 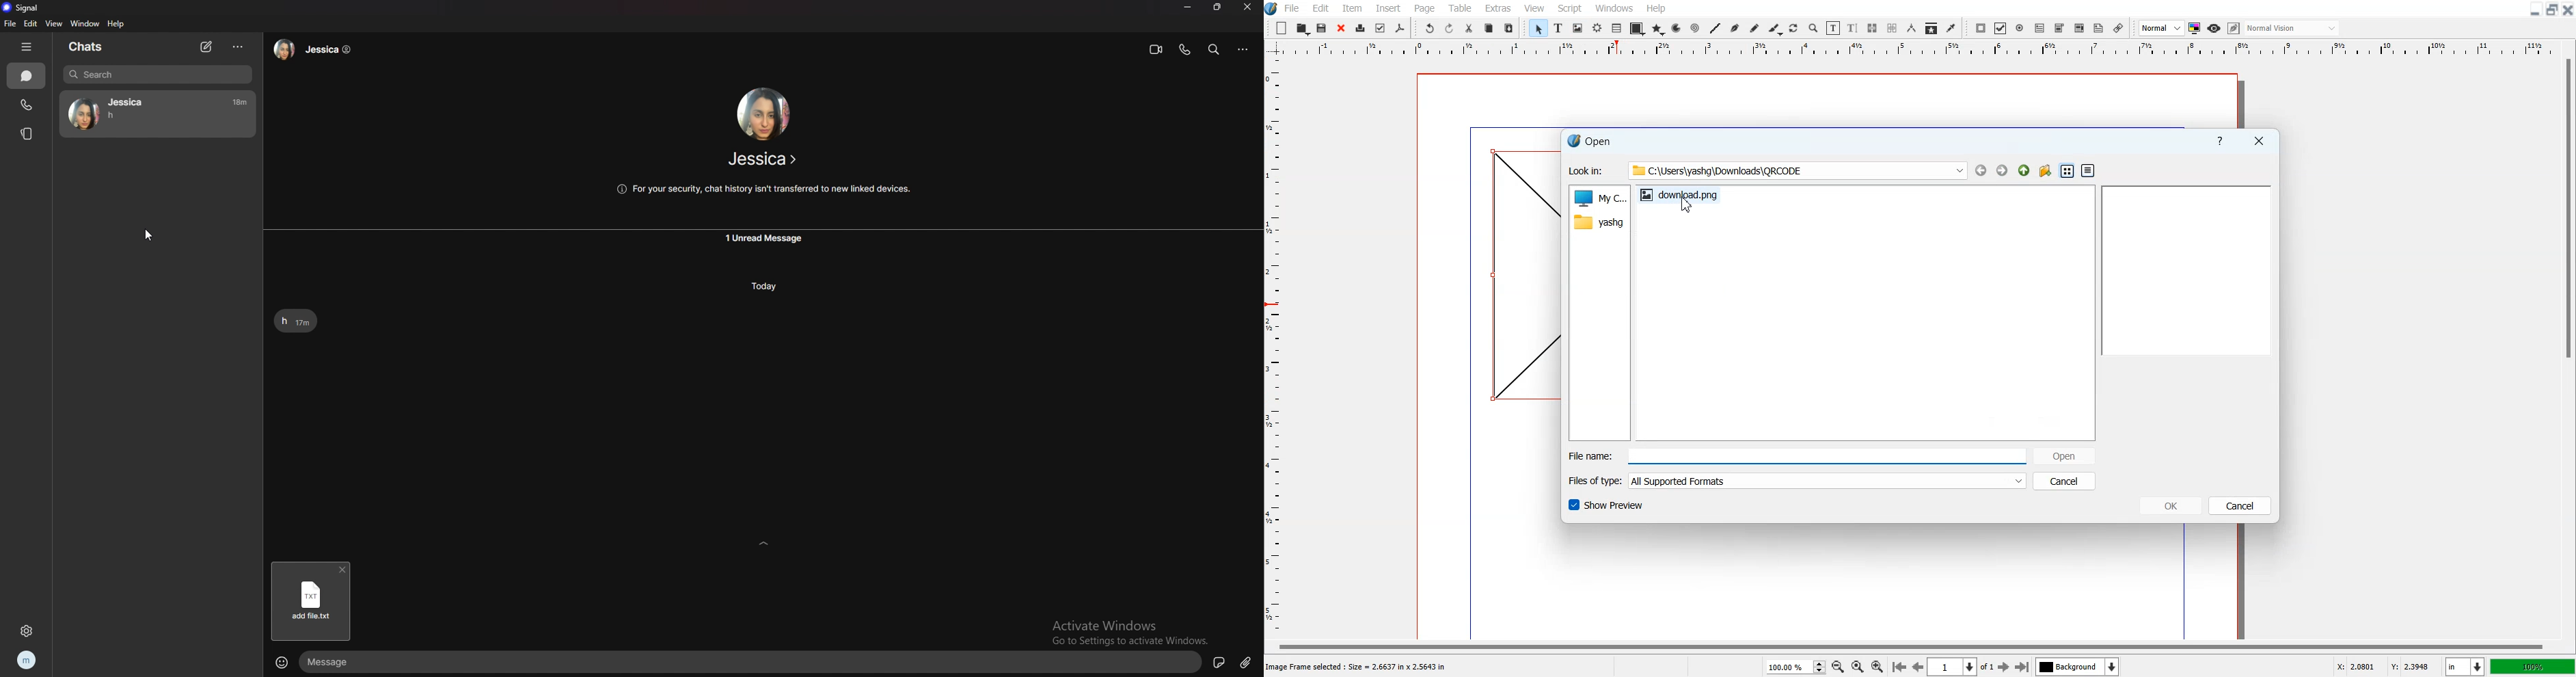 What do you see at coordinates (2234, 28) in the screenshot?
I see `Edit in preview mode` at bounding box center [2234, 28].